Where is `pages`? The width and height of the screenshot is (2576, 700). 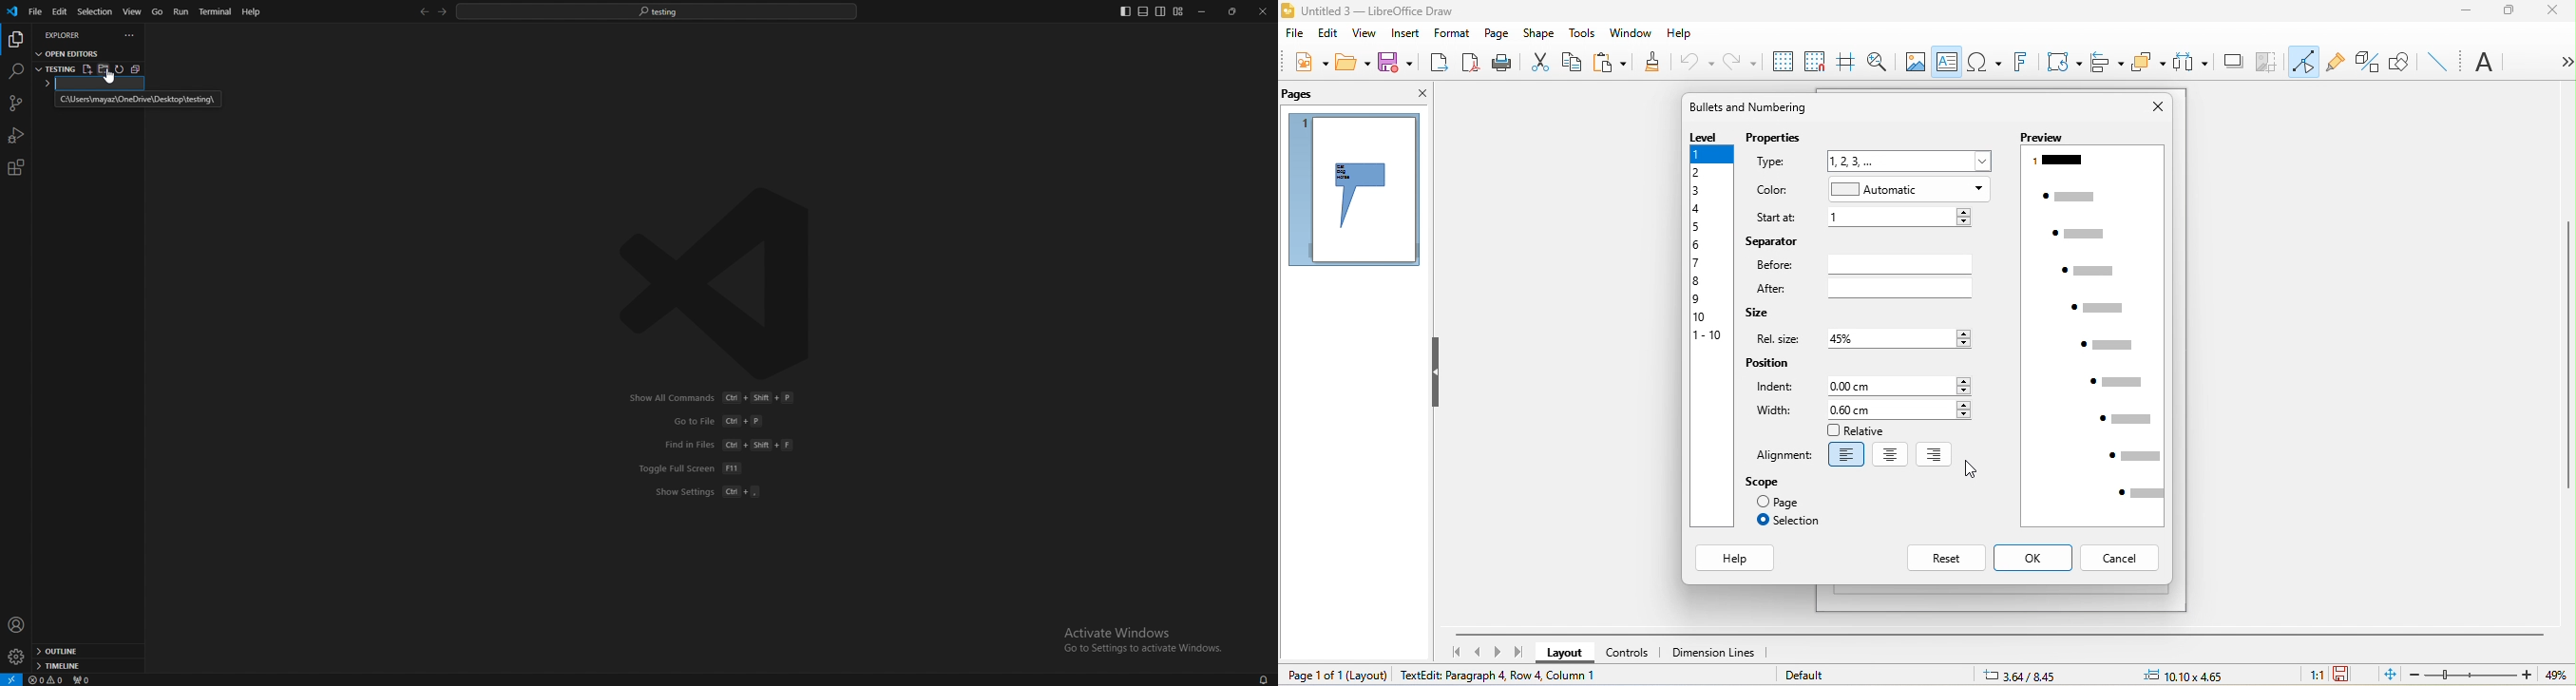
pages is located at coordinates (1302, 93).